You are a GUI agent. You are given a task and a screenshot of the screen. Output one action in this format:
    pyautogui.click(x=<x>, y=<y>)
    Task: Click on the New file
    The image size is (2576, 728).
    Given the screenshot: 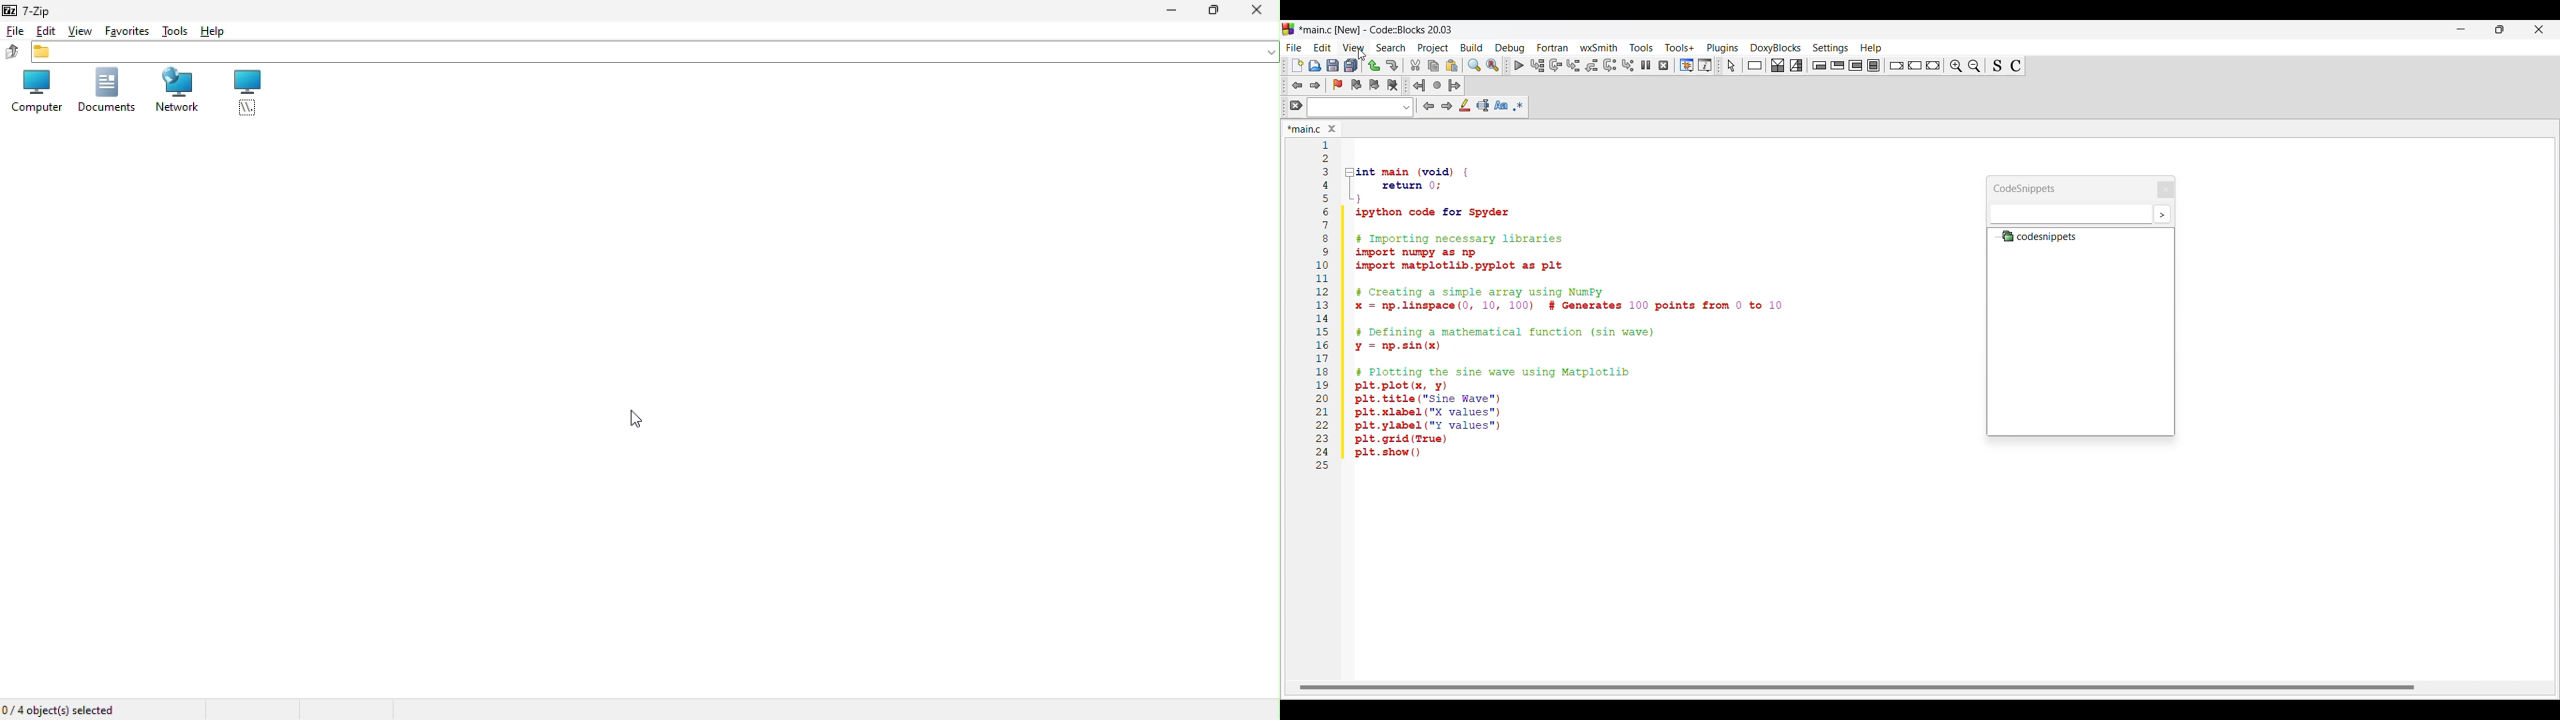 What is the action you would take?
    pyautogui.click(x=1297, y=65)
    